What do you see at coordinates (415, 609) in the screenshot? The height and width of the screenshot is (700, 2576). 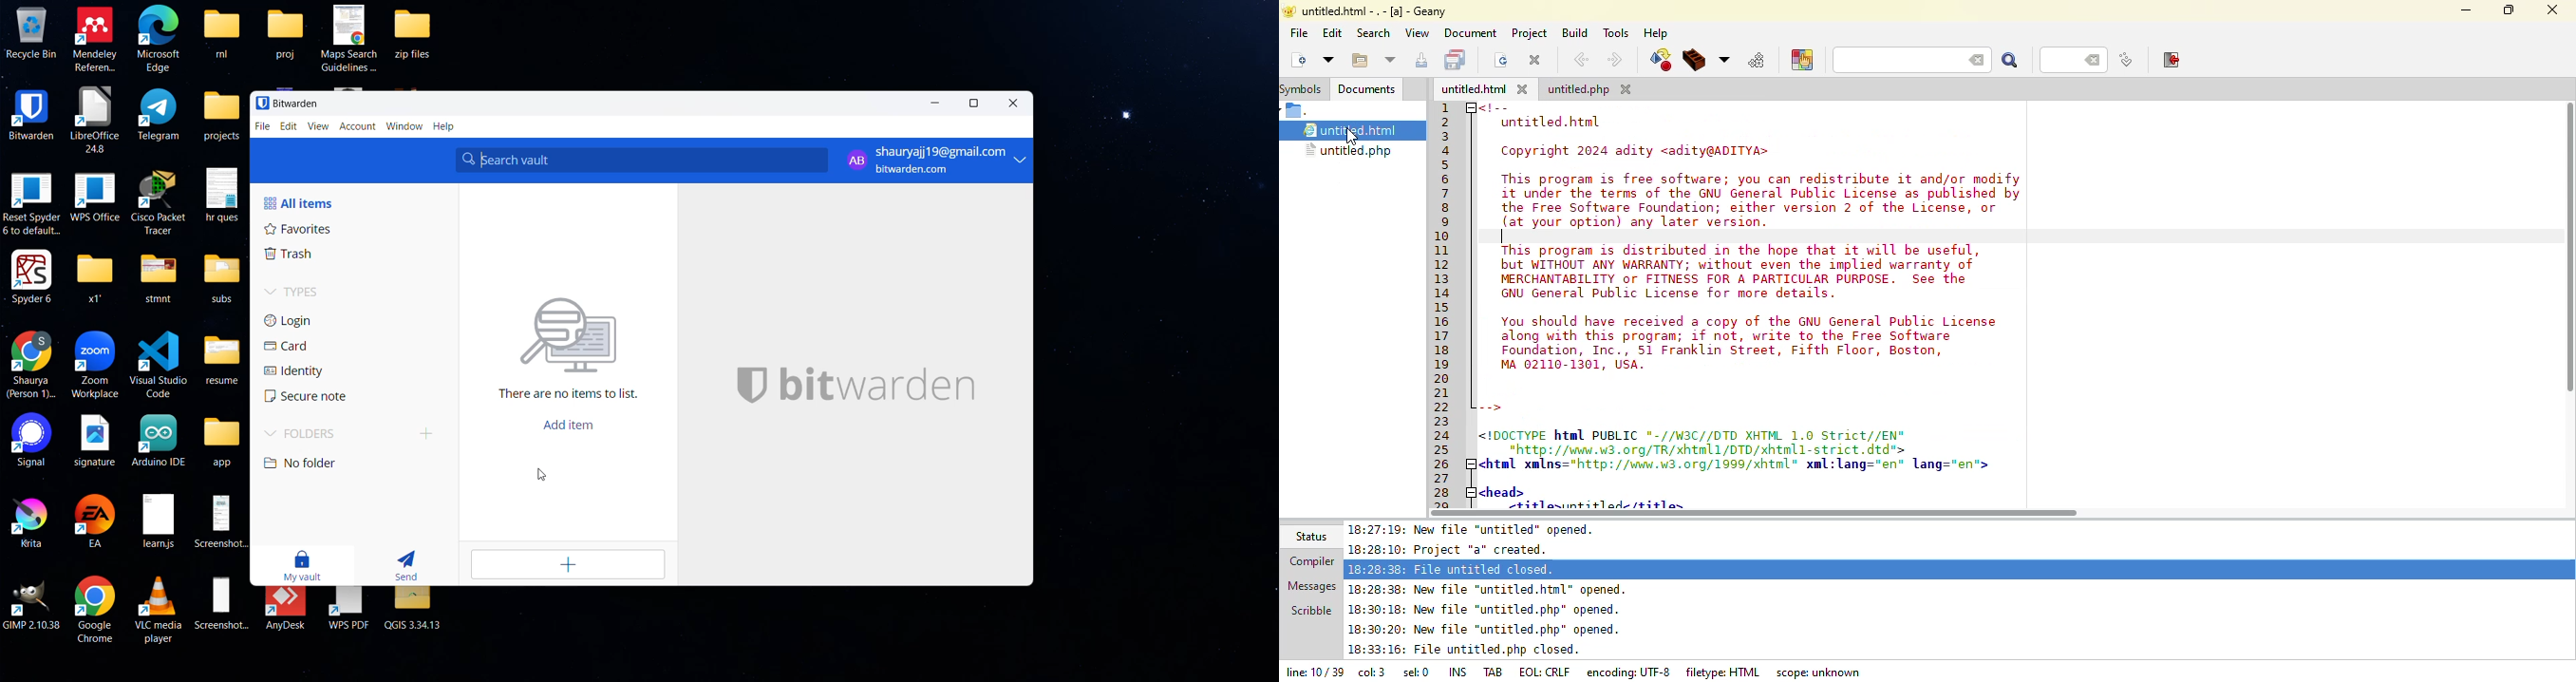 I see `QGIS 3.34.13` at bounding box center [415, 609].